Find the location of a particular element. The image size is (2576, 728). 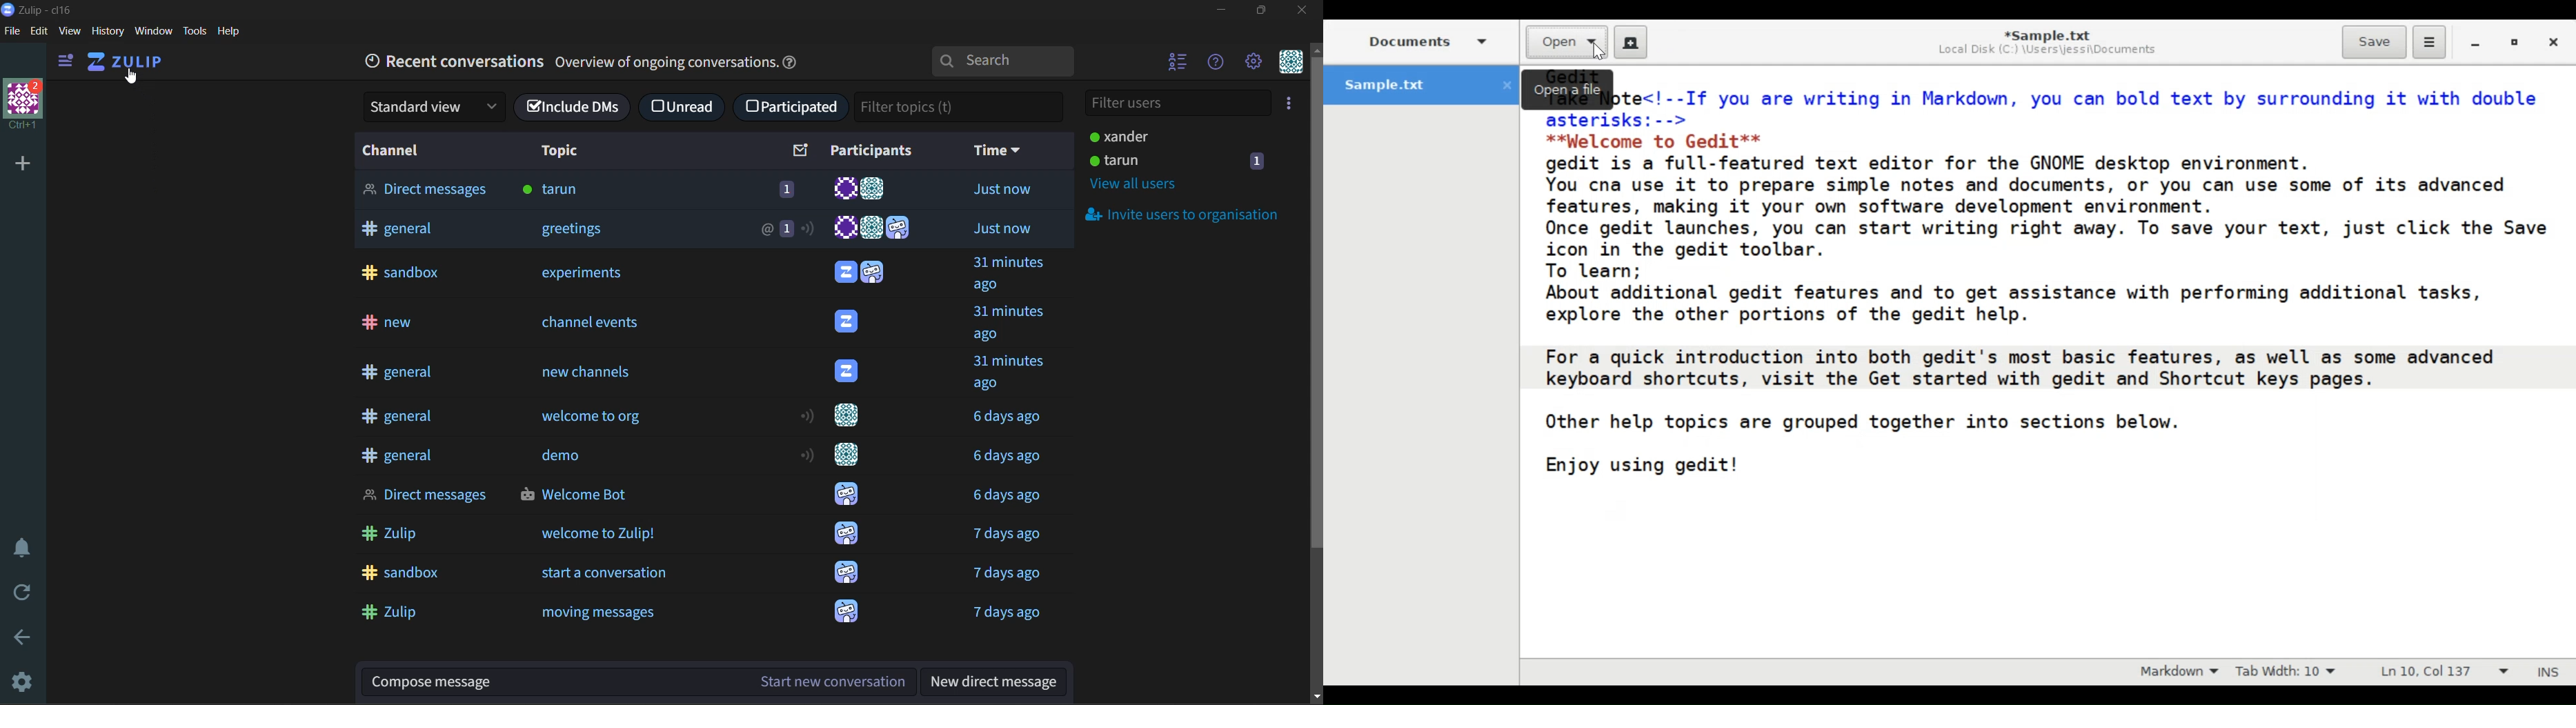

User is located at coordinates (848, 535).